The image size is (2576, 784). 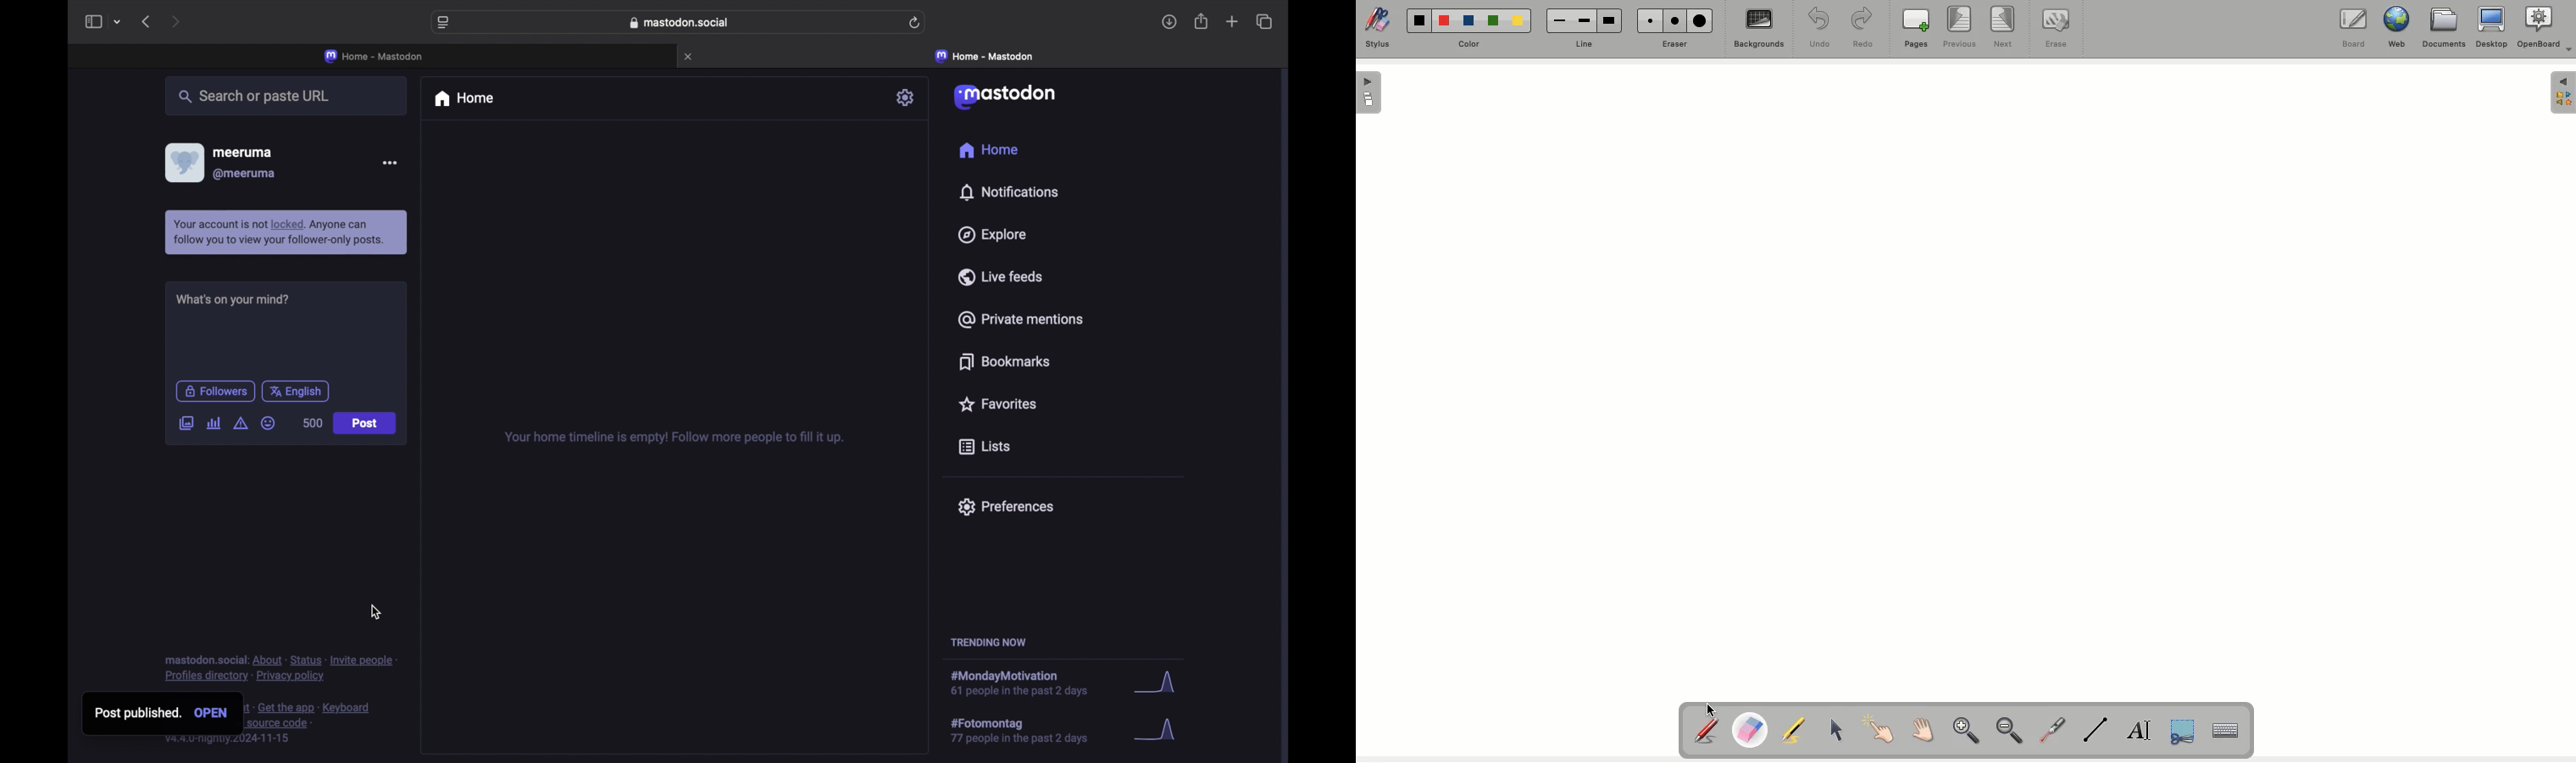 What do you see at coordinates (1702, 20) in the screenshot?
I see `Large ` at bounding box center [1702, 20].